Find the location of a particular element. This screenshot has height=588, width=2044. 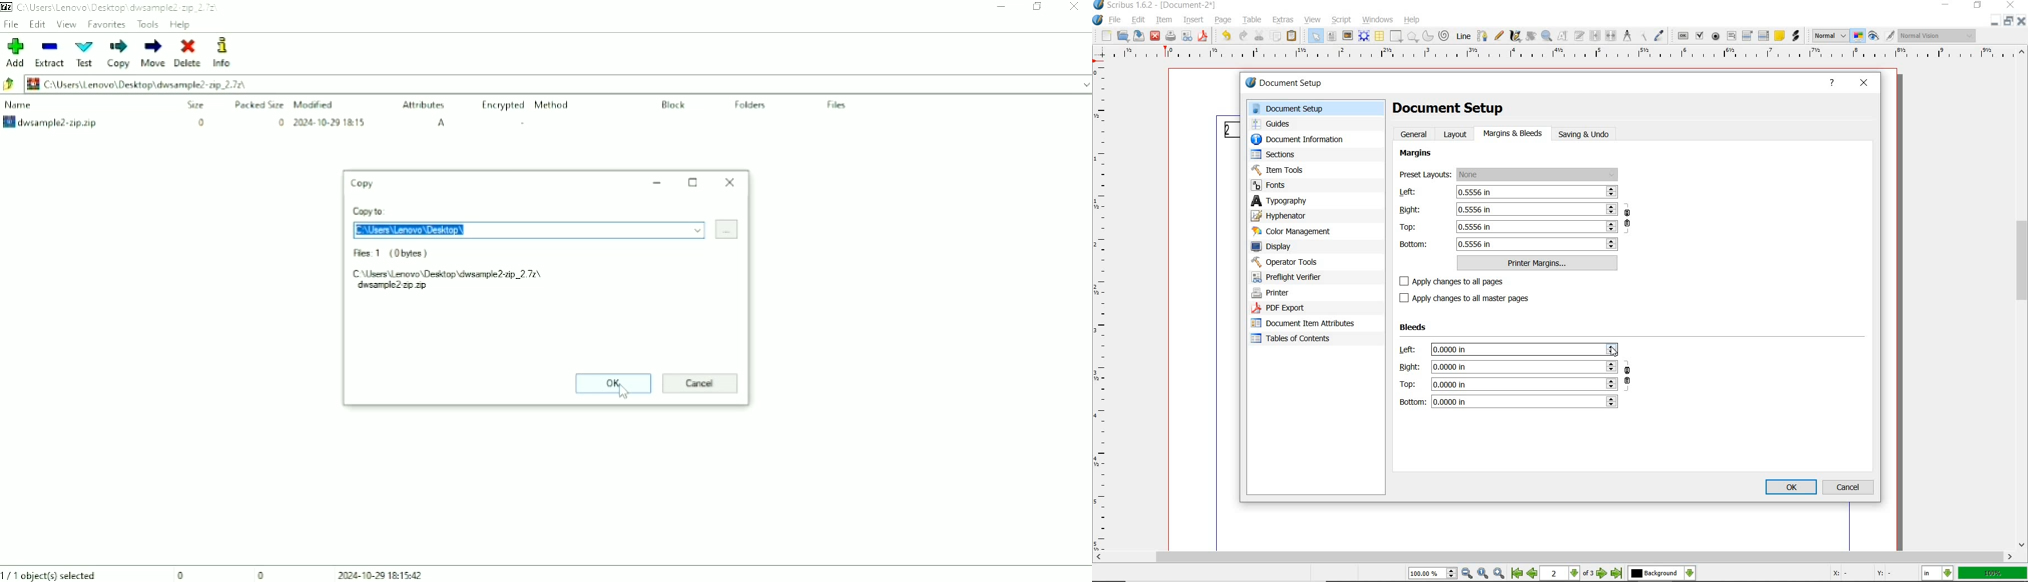

Favorites is located at coordinates (107, 24).